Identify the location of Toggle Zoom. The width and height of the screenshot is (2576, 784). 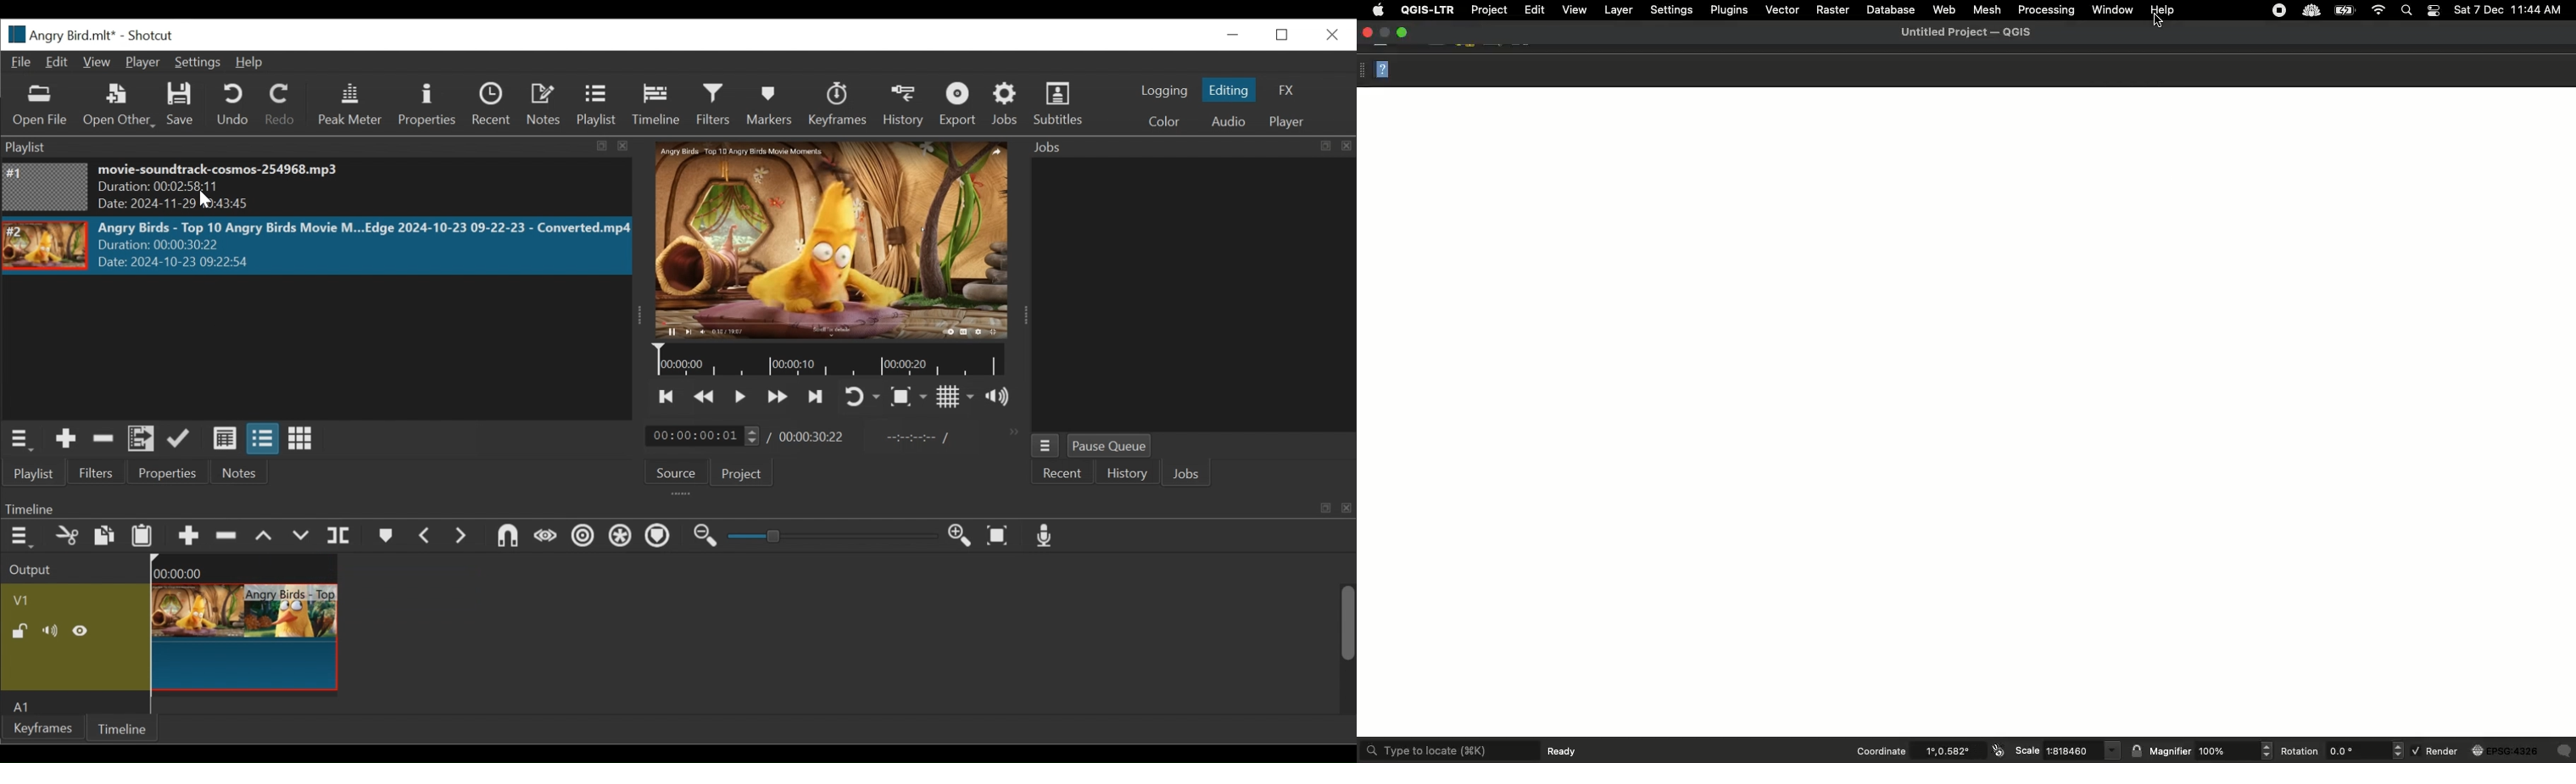
(910, 398).